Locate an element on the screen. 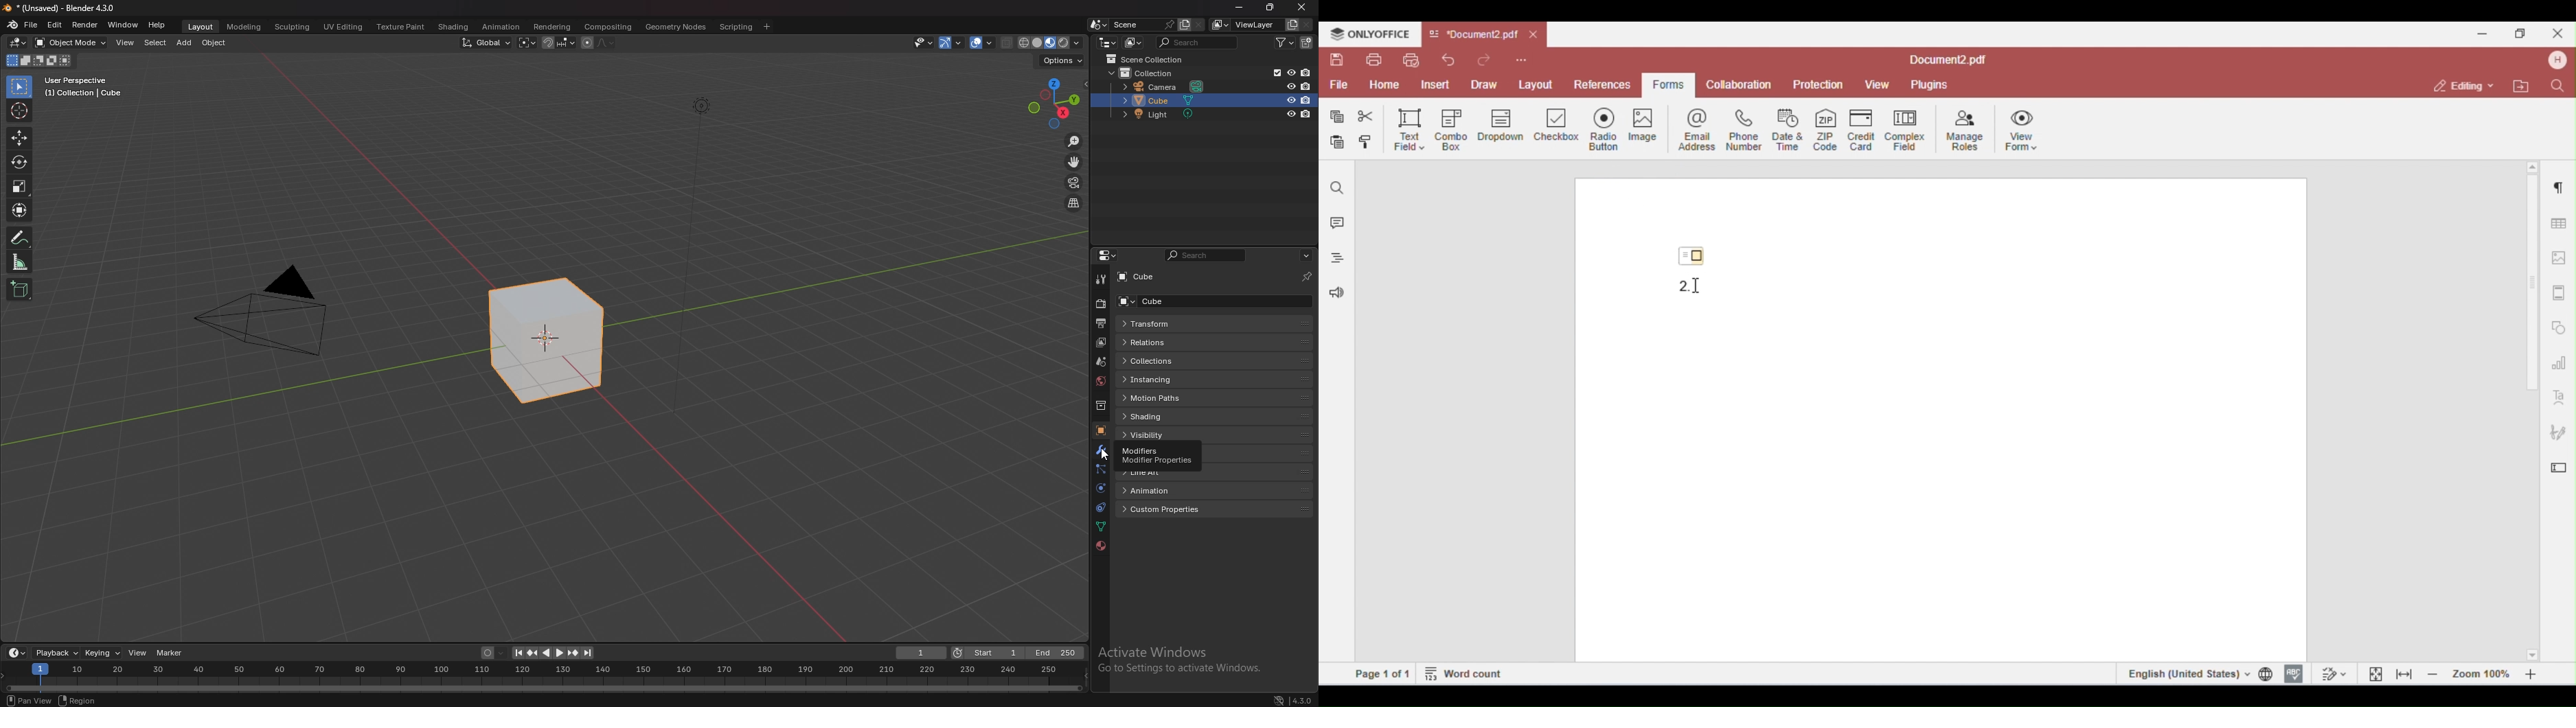 Image resolution: width=2576 pixels, height=728 pixels. select is located at coordinates (155, 43).